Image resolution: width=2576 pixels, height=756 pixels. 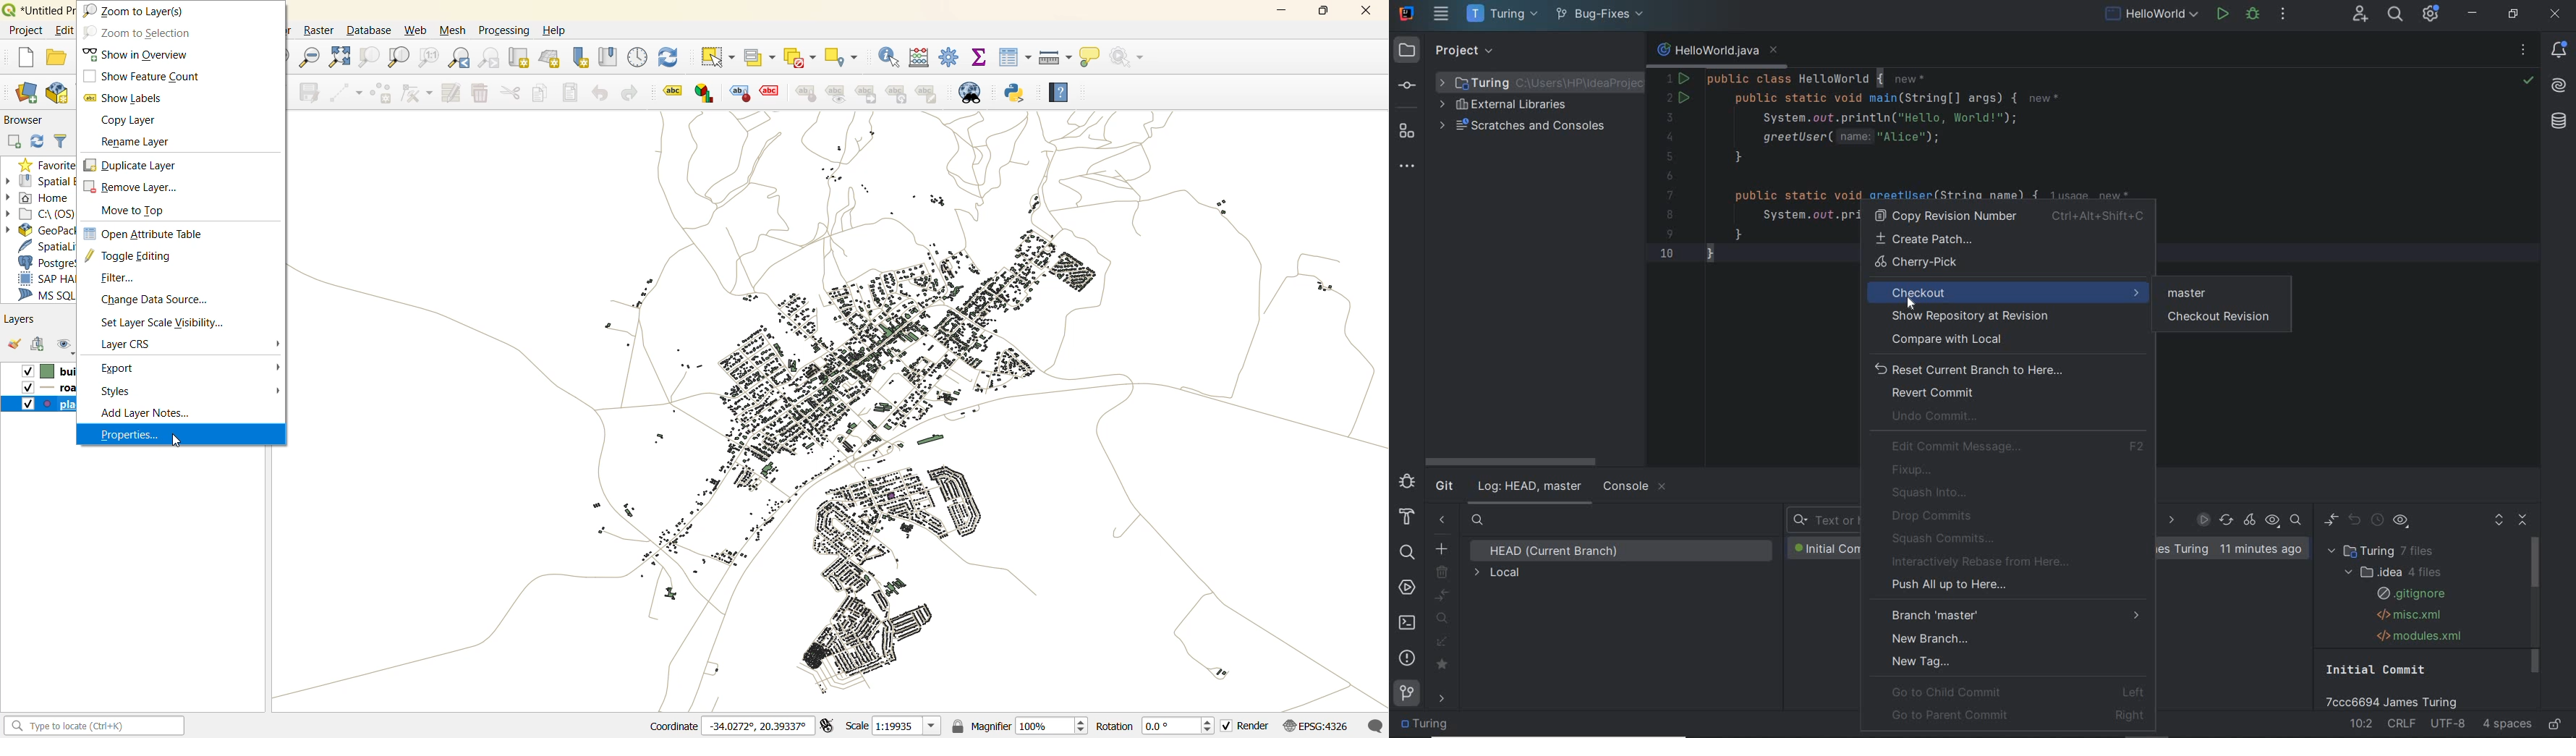 I want to click on move to top, so click(x=140, y=212).